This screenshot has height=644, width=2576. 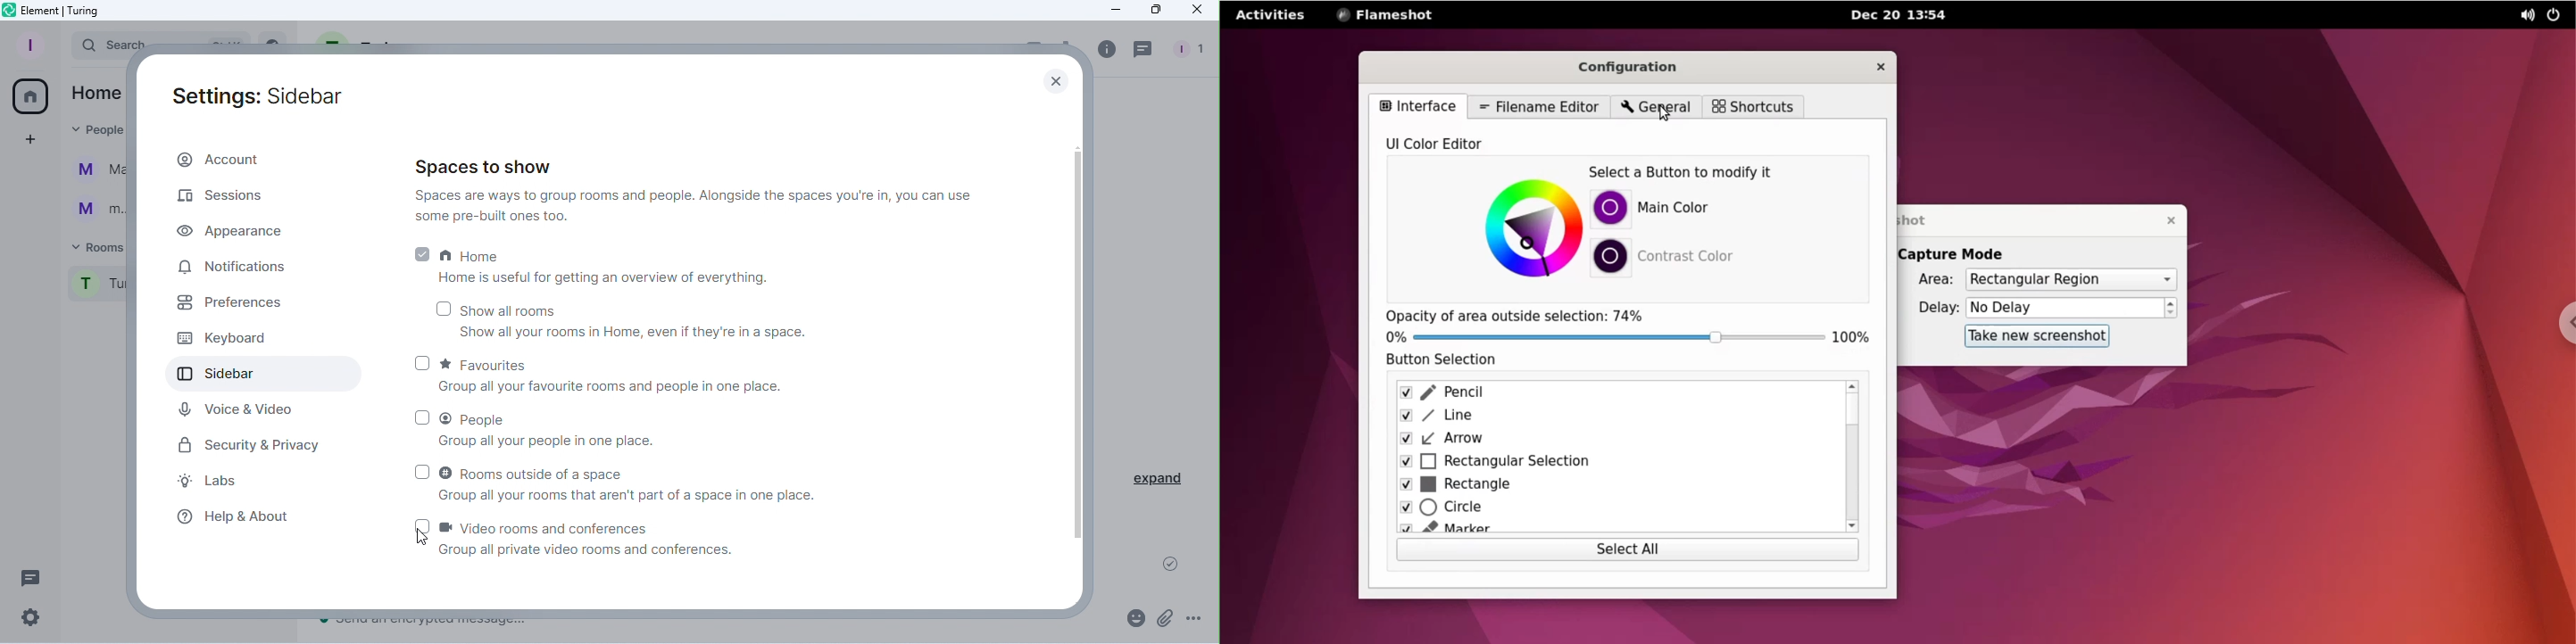 What do you see at coordinates (1177, 561) in the screenshot?
I see `Message sent` at bounding box center [1177, 561].